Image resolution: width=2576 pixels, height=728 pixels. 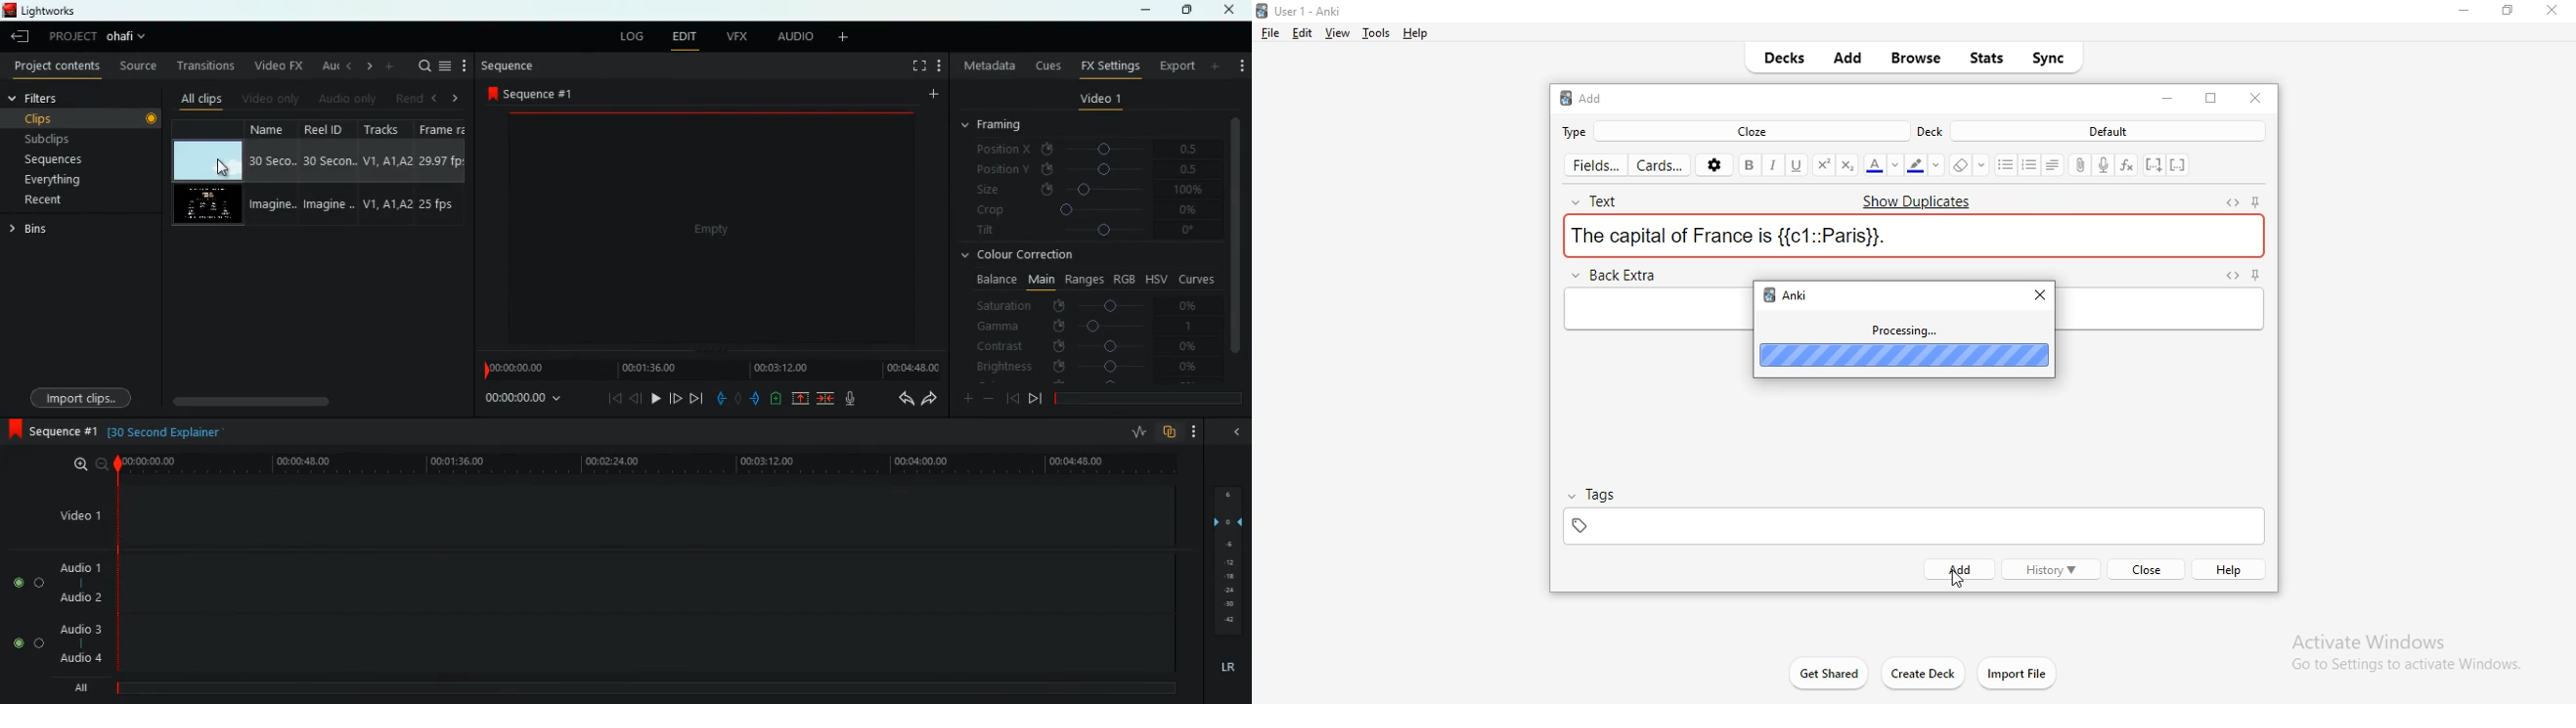 What do you see at coordinates (2261, 201) in the screenshot?
I see `pin` at bounding box center [2261, 201].